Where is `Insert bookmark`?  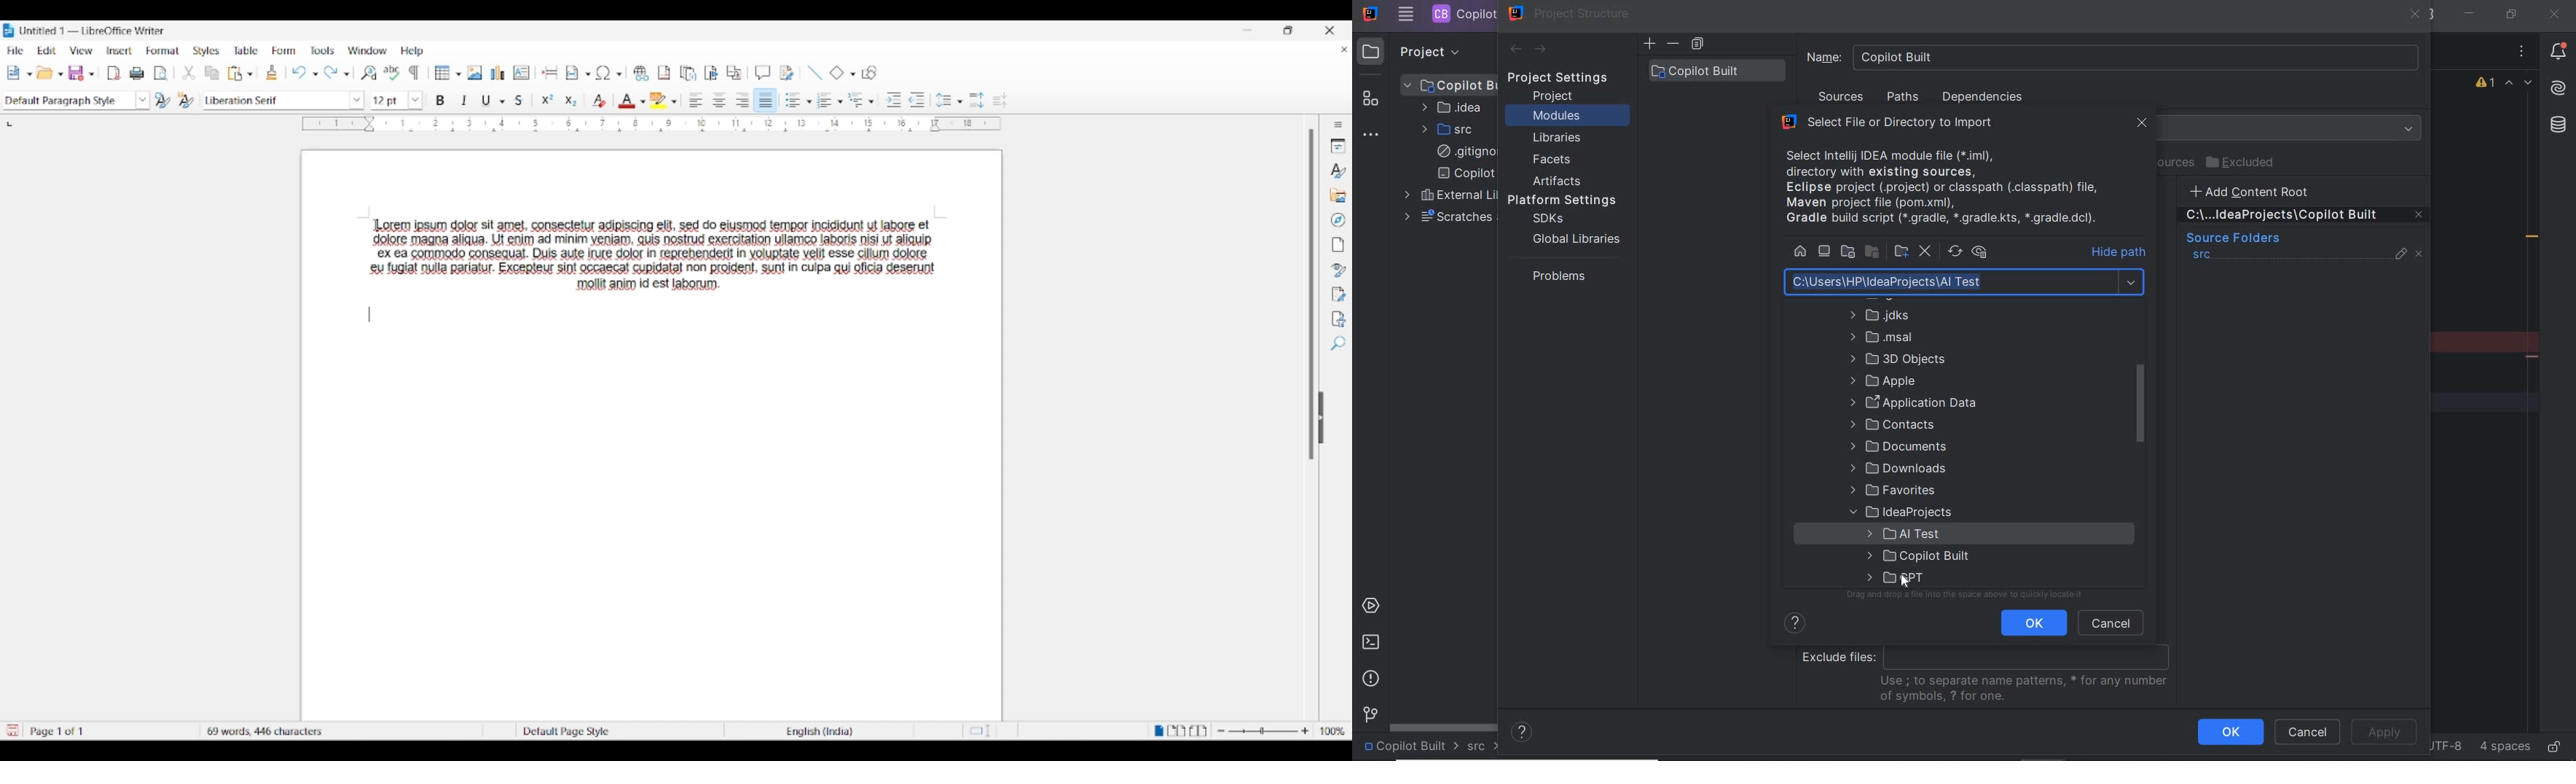 Insert bookmark is located at coordinates (711, 73).